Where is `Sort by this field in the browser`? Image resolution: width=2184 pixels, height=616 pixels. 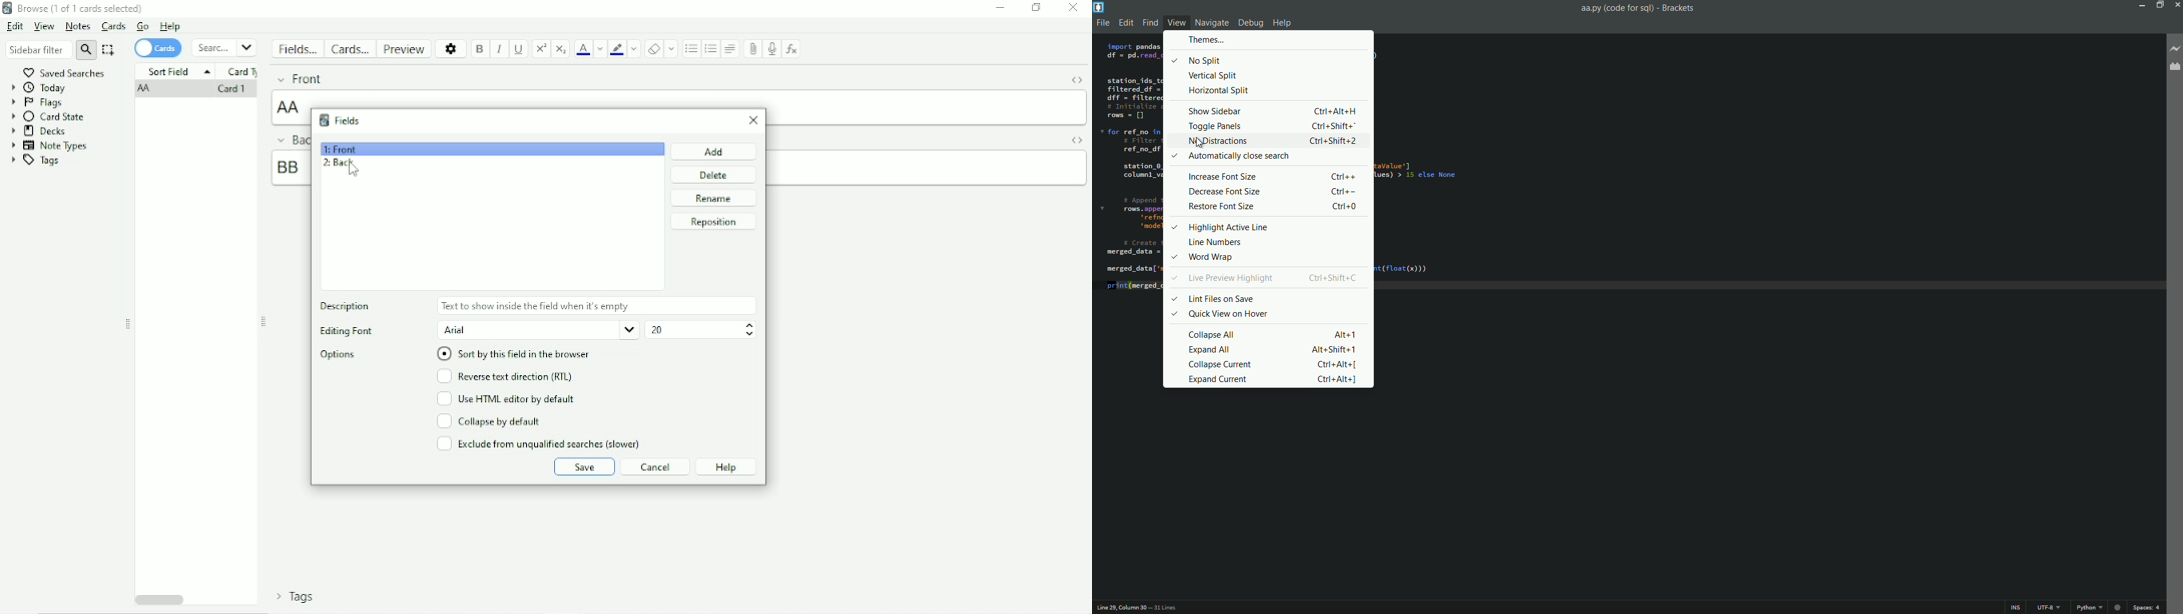
Sort by this field in the browser is located at coordinates (516, 354).